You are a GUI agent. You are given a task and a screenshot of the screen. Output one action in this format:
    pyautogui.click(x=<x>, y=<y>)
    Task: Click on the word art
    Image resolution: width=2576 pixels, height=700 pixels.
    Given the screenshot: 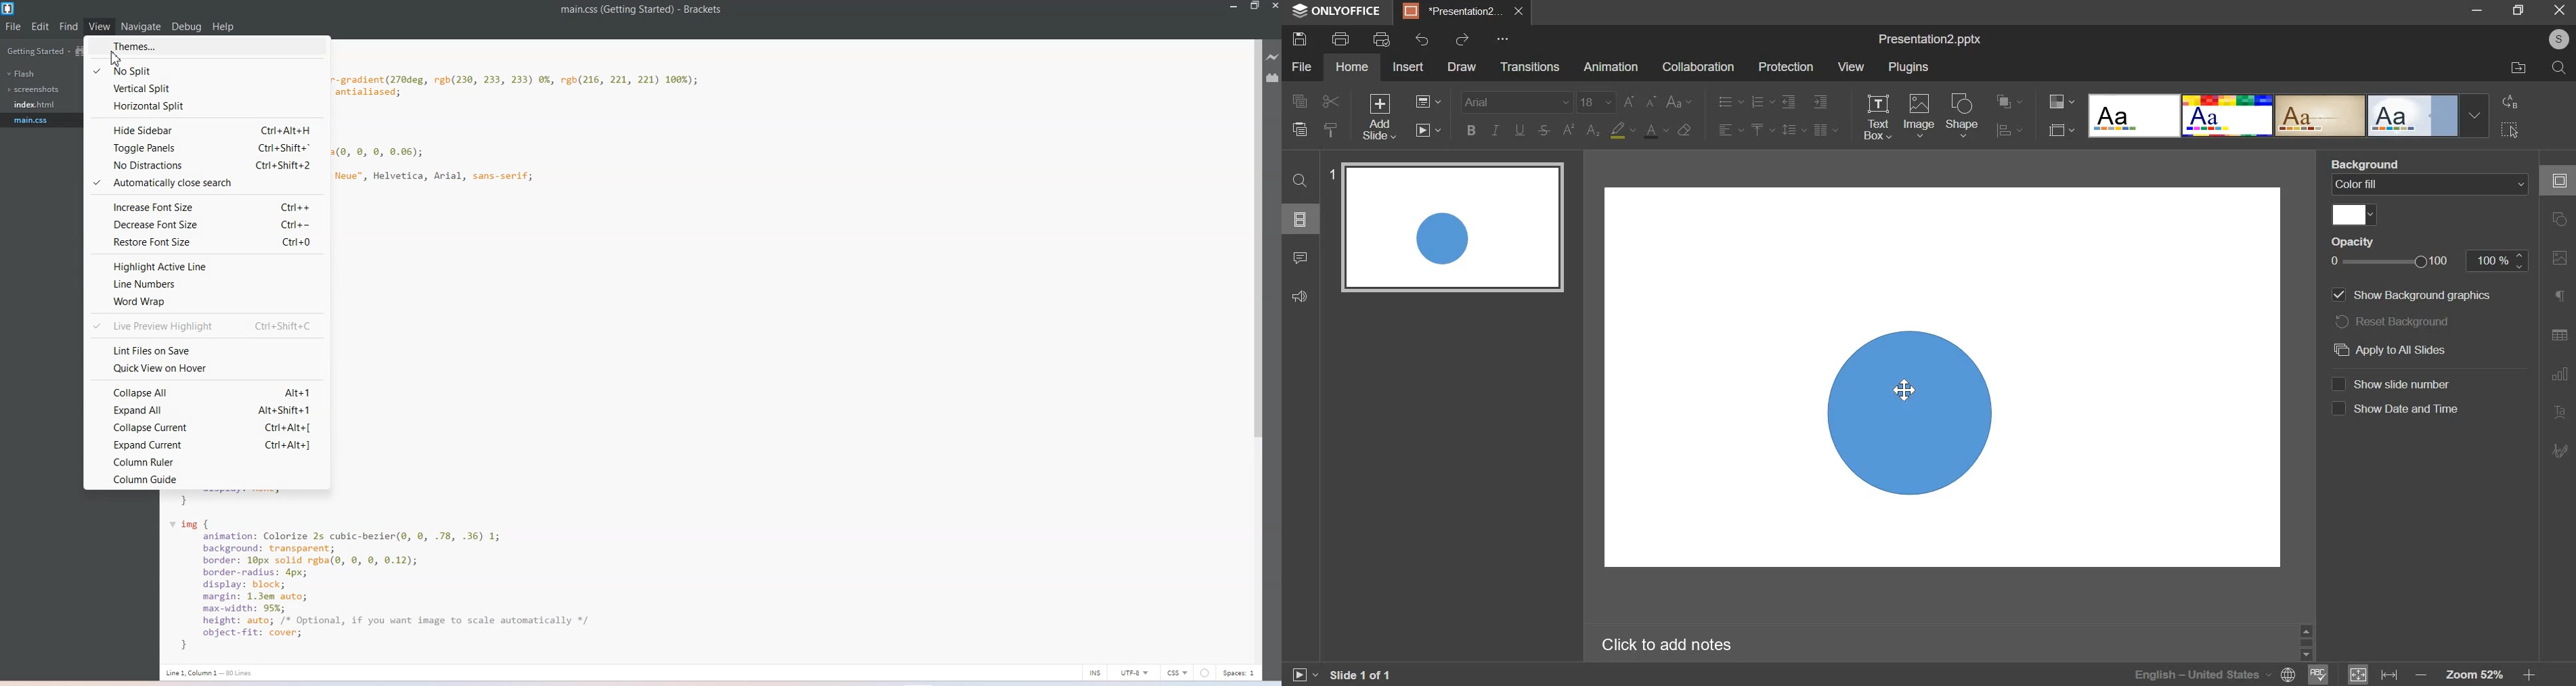 What is the action you would take?
    pyautogui.click(x=2289, y=116)
    